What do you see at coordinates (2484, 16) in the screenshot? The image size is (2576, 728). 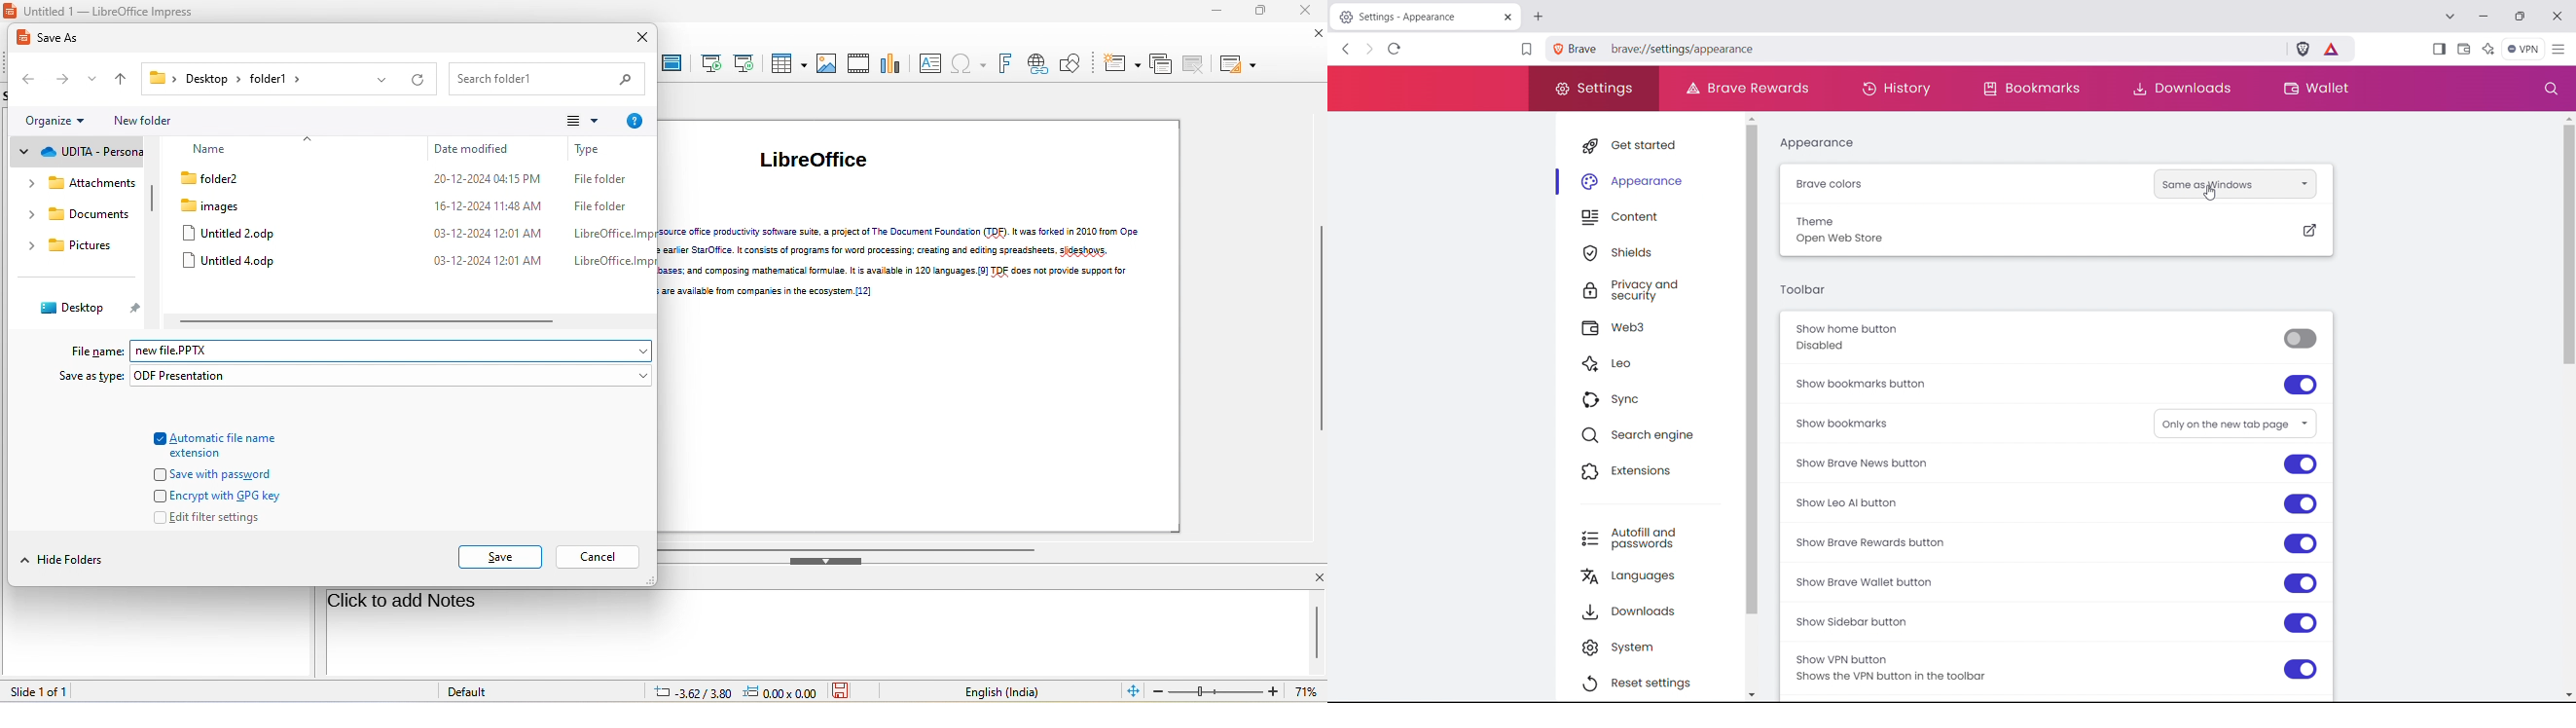 I see `minimize` at bounding box center [2484, 16].